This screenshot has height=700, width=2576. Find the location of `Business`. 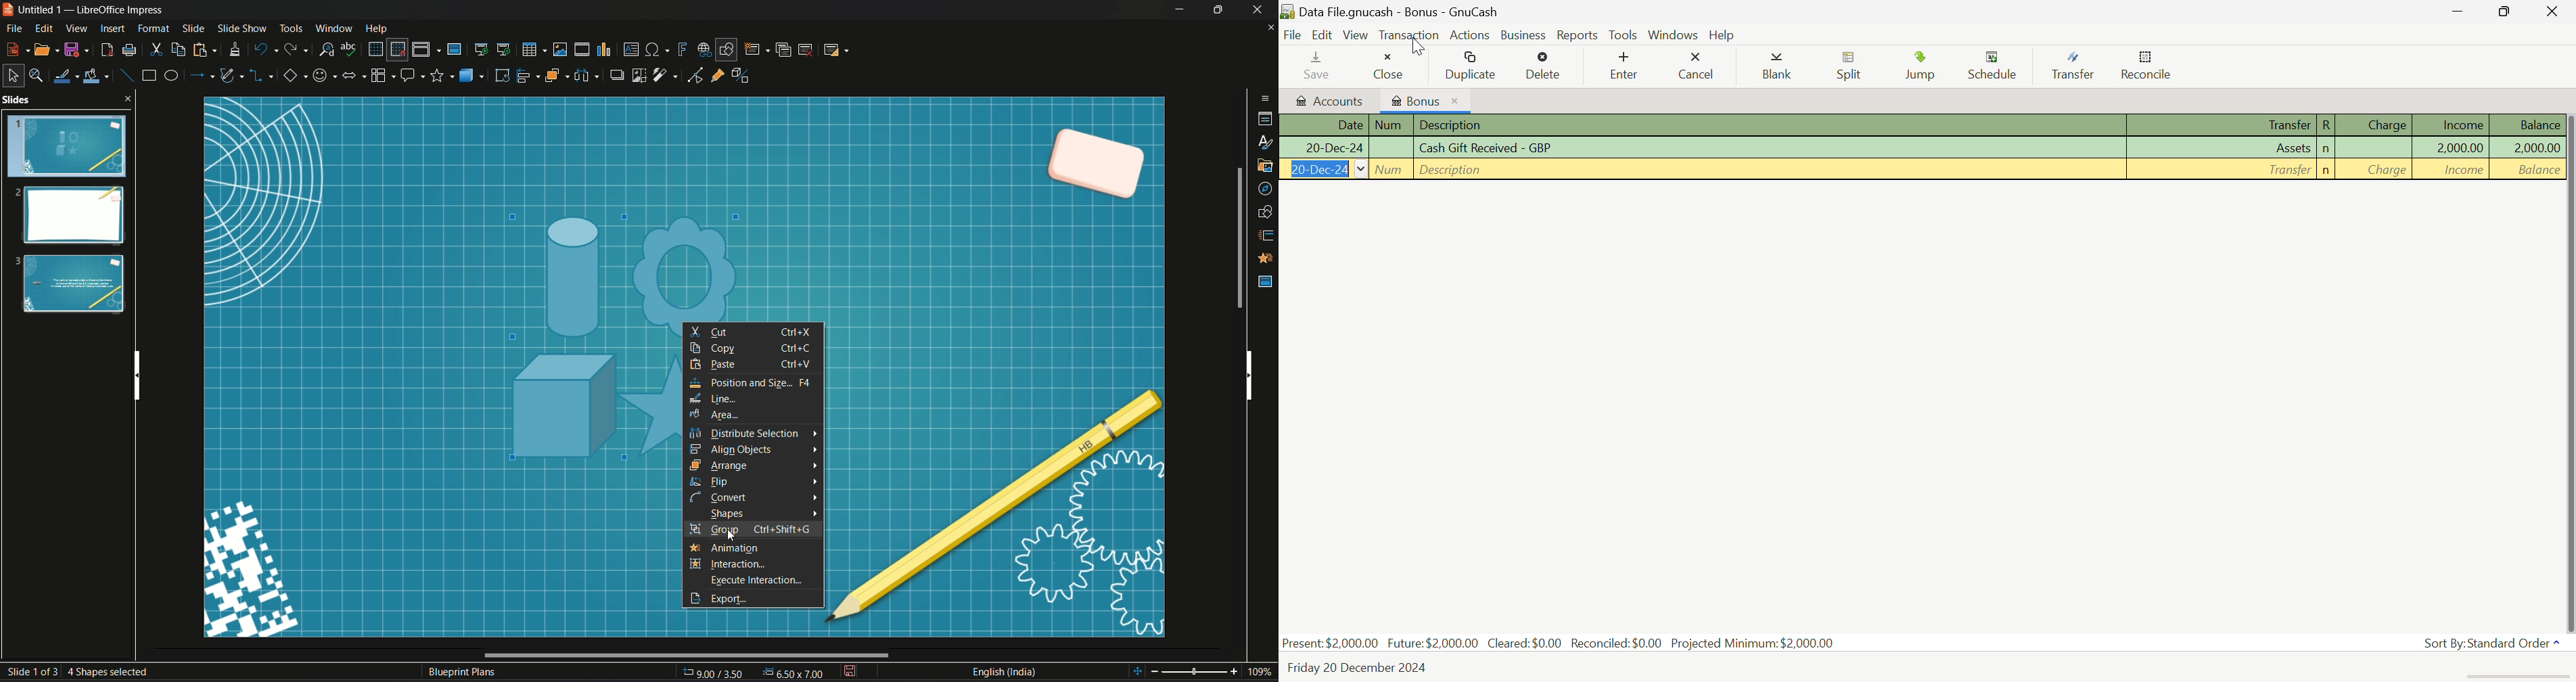

Business is located at coordinates (1521, 34).